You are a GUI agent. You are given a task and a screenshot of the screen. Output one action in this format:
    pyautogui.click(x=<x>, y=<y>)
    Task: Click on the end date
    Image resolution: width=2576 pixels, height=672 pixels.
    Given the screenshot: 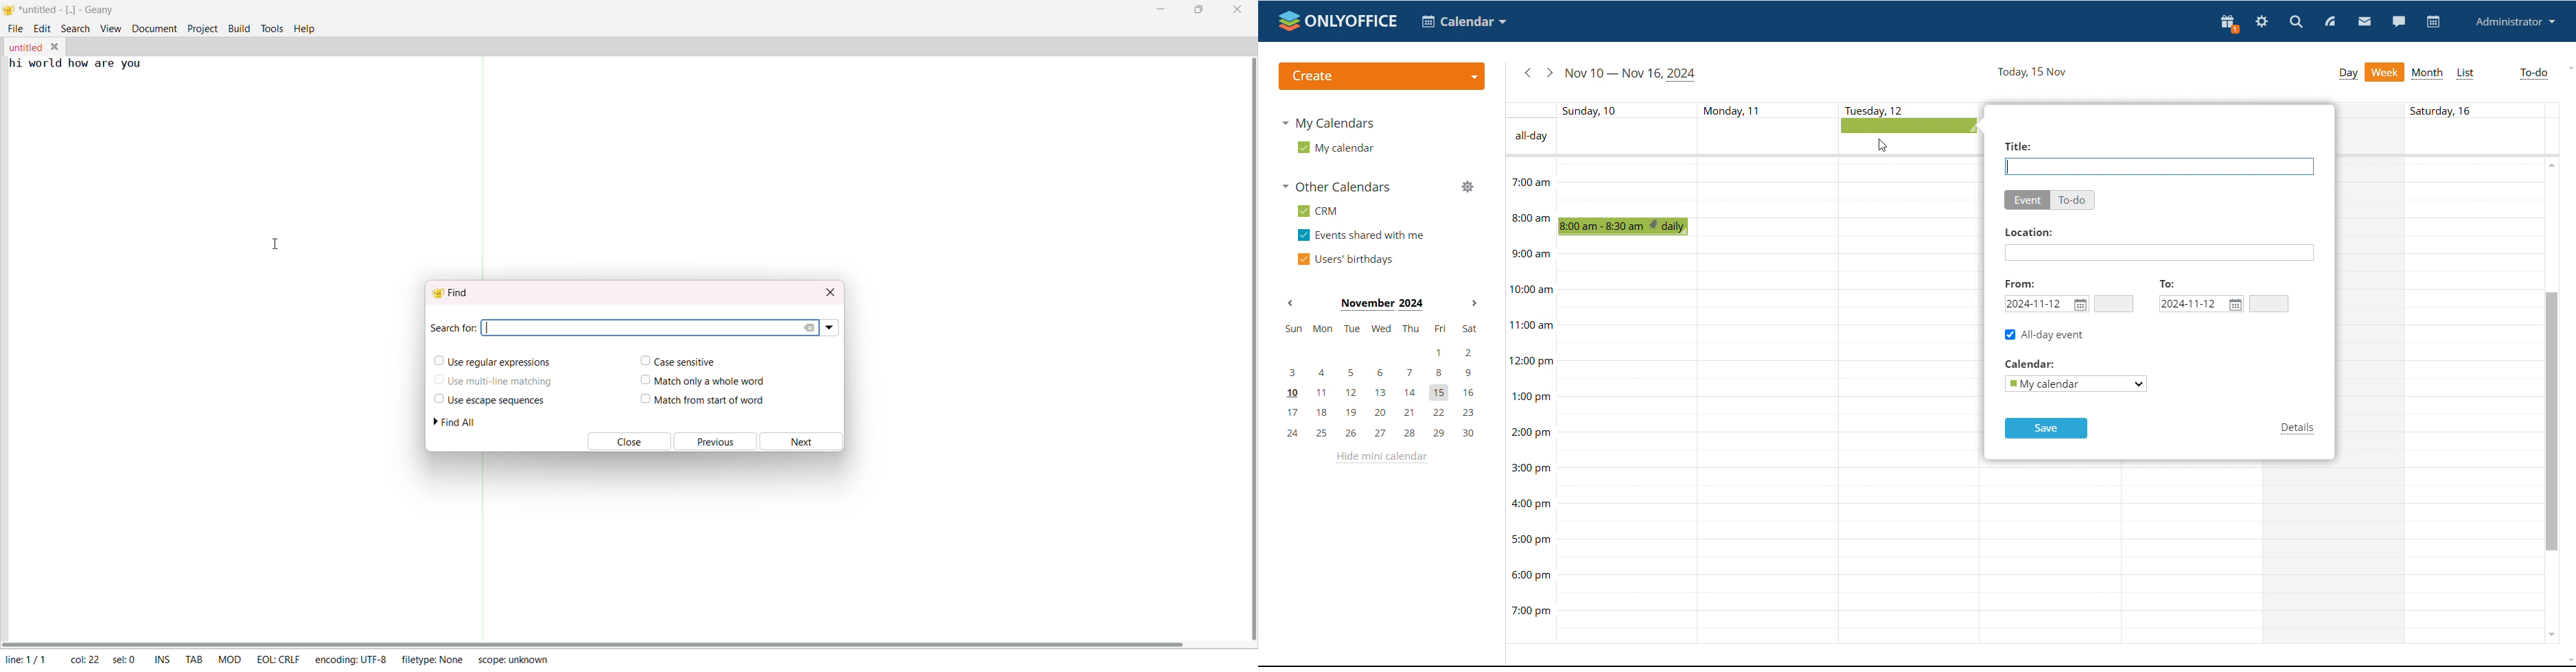 What is the action you would take?
    pyautogui.click(x=2201, y=305)
    